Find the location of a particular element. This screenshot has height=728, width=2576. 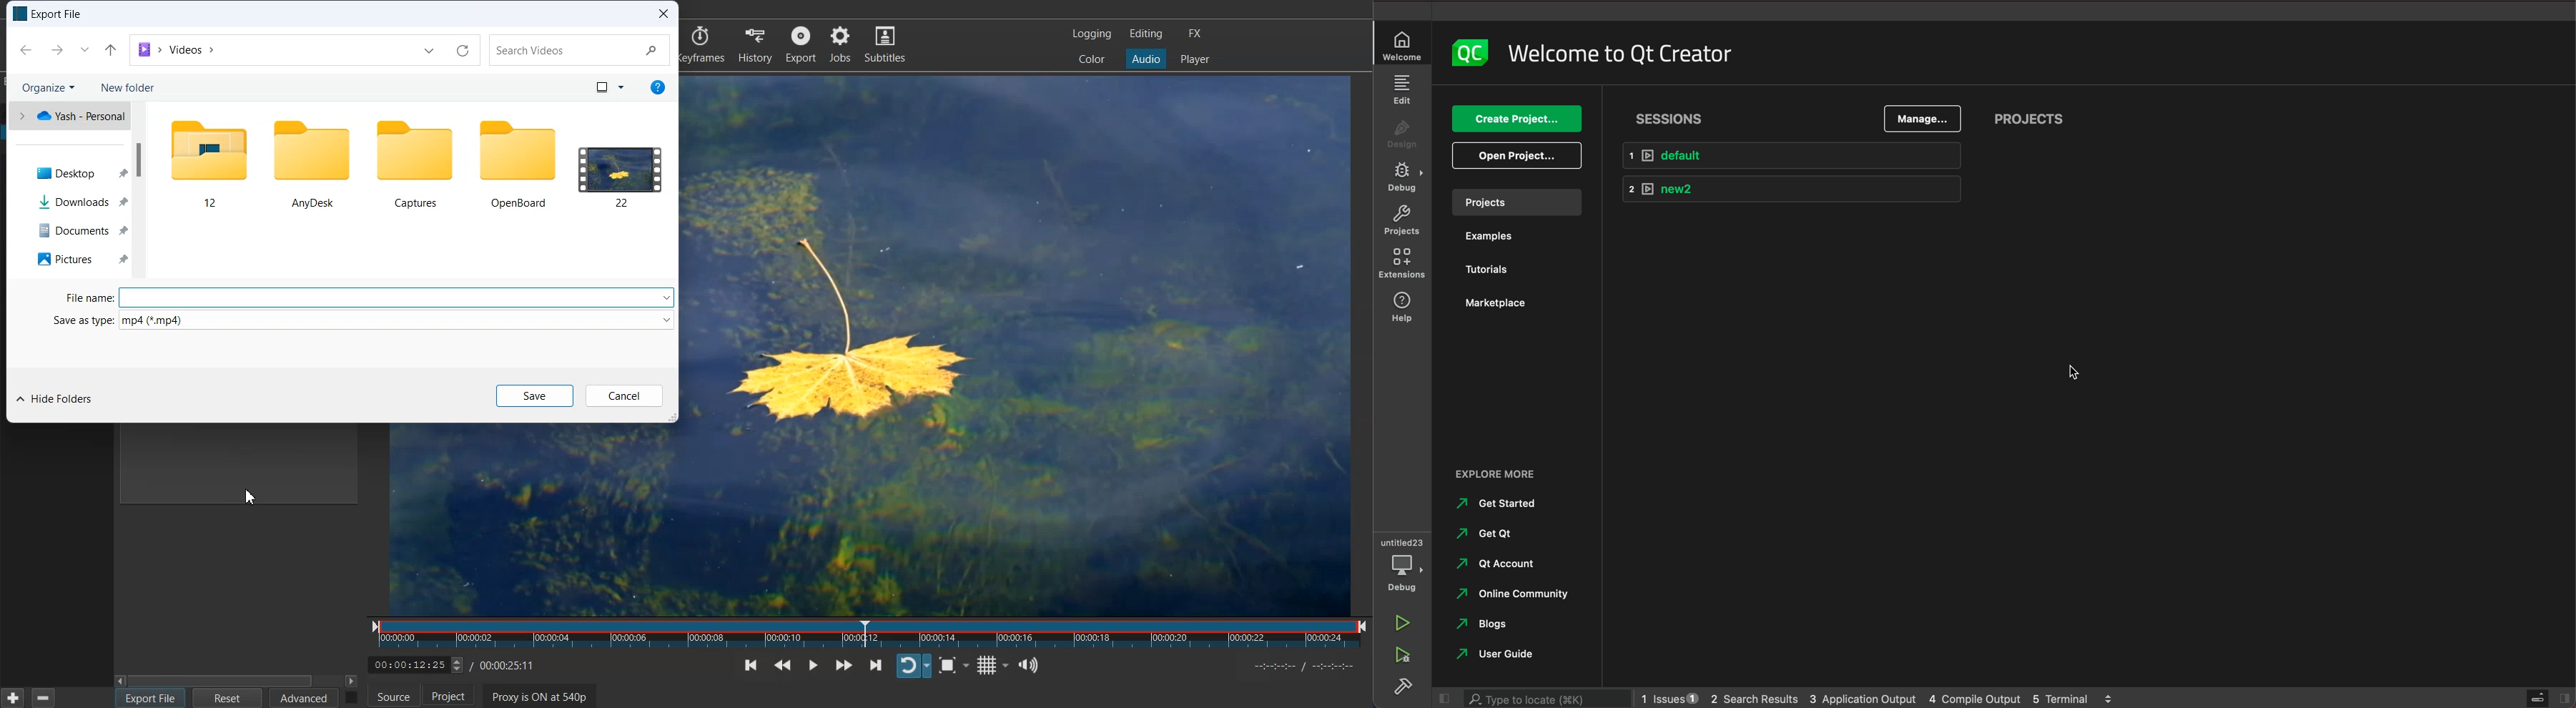

get started is located at coordinates (1500, 503).